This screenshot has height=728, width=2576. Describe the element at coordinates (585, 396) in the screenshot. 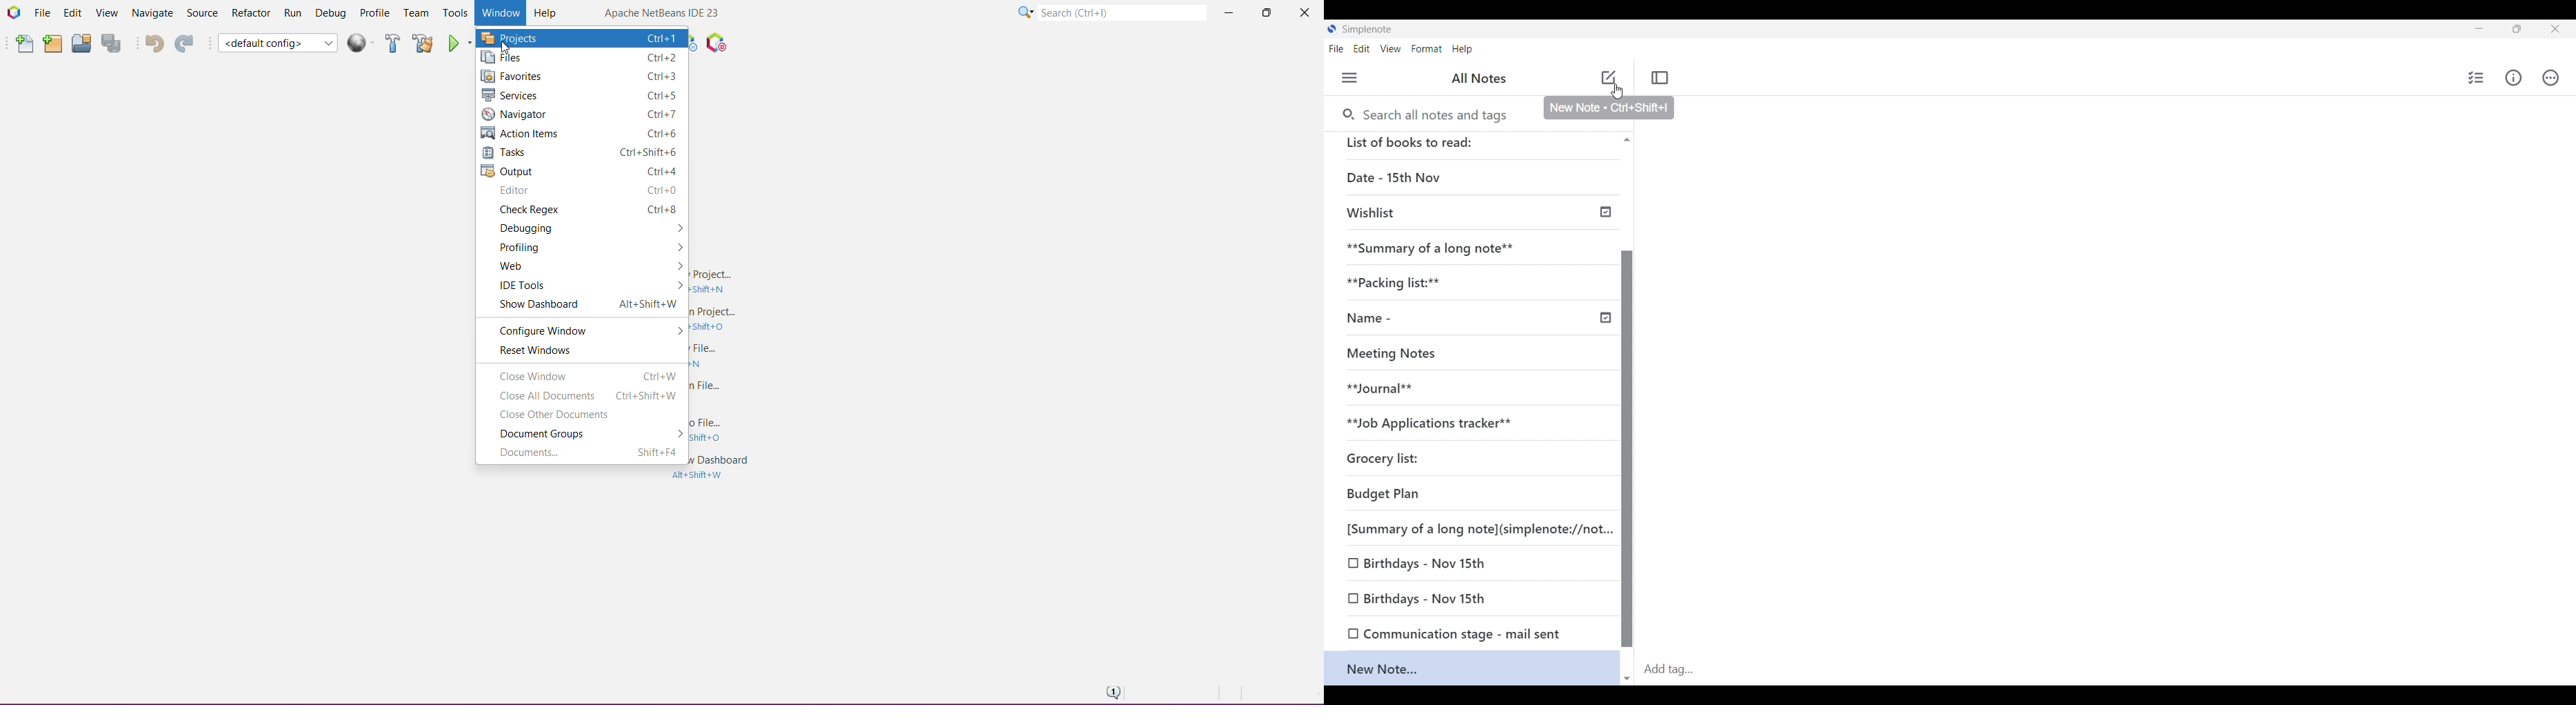

I see `Close All Documents` at that location.